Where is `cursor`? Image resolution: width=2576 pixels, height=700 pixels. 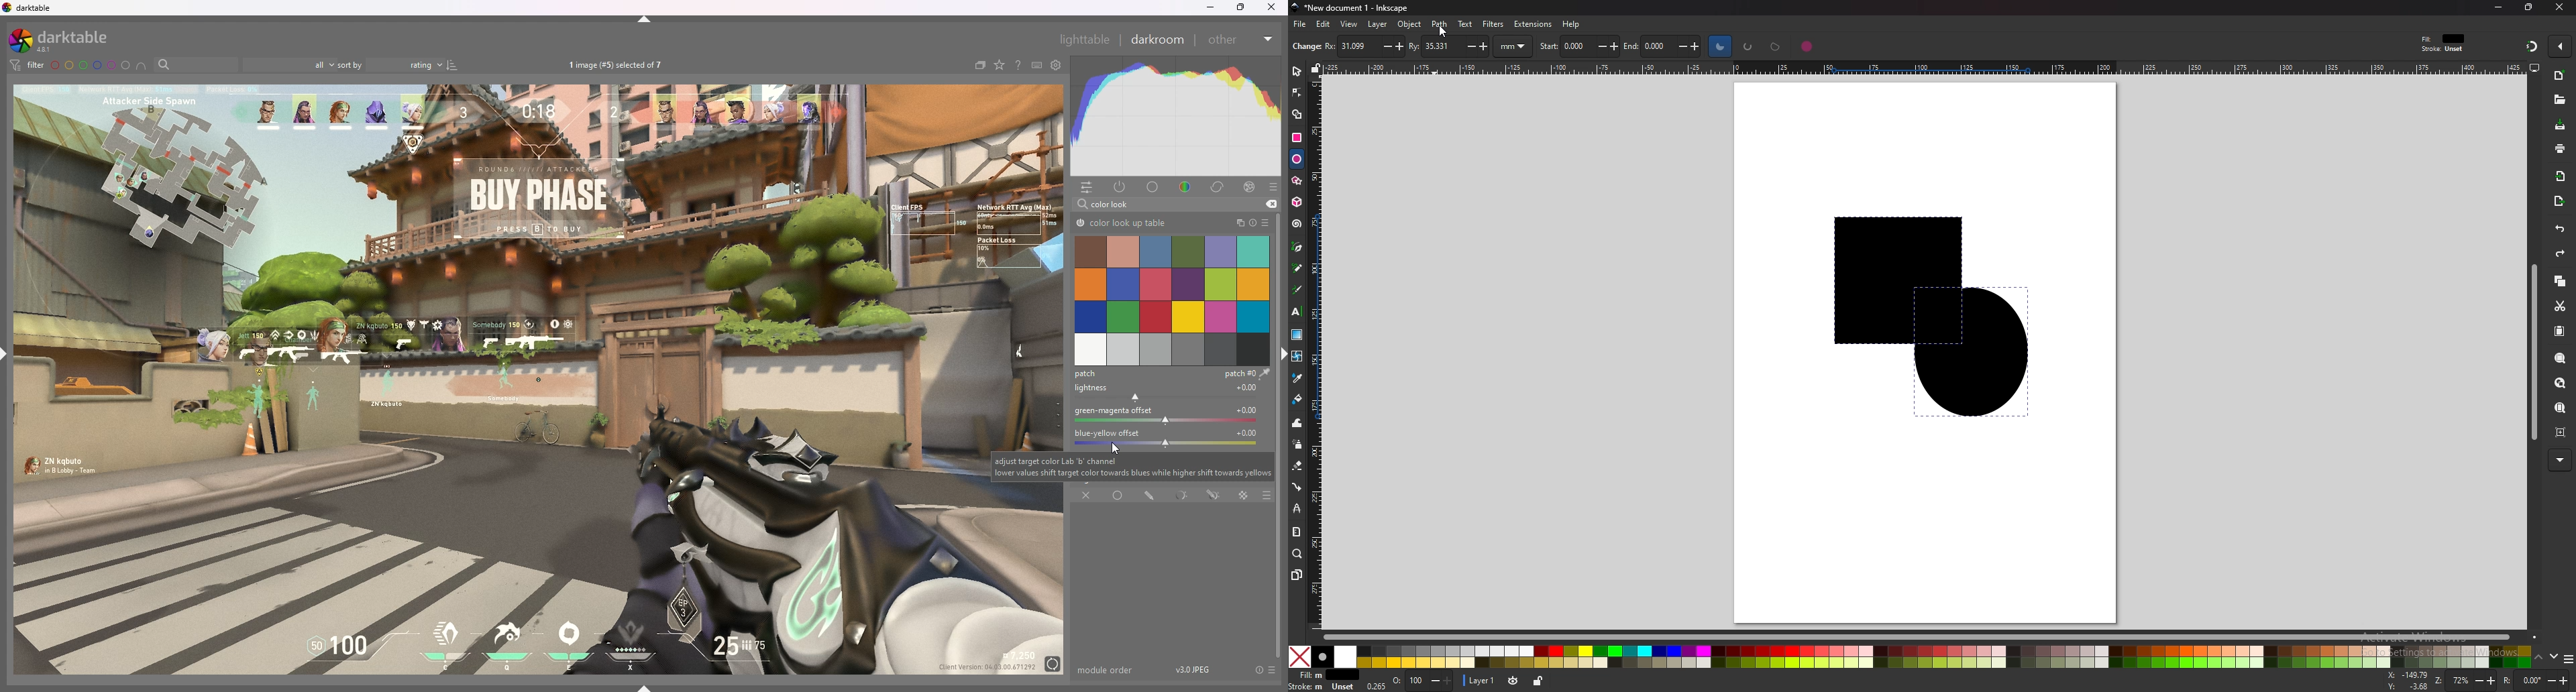 cursor is located at coordinates (1120, 447).